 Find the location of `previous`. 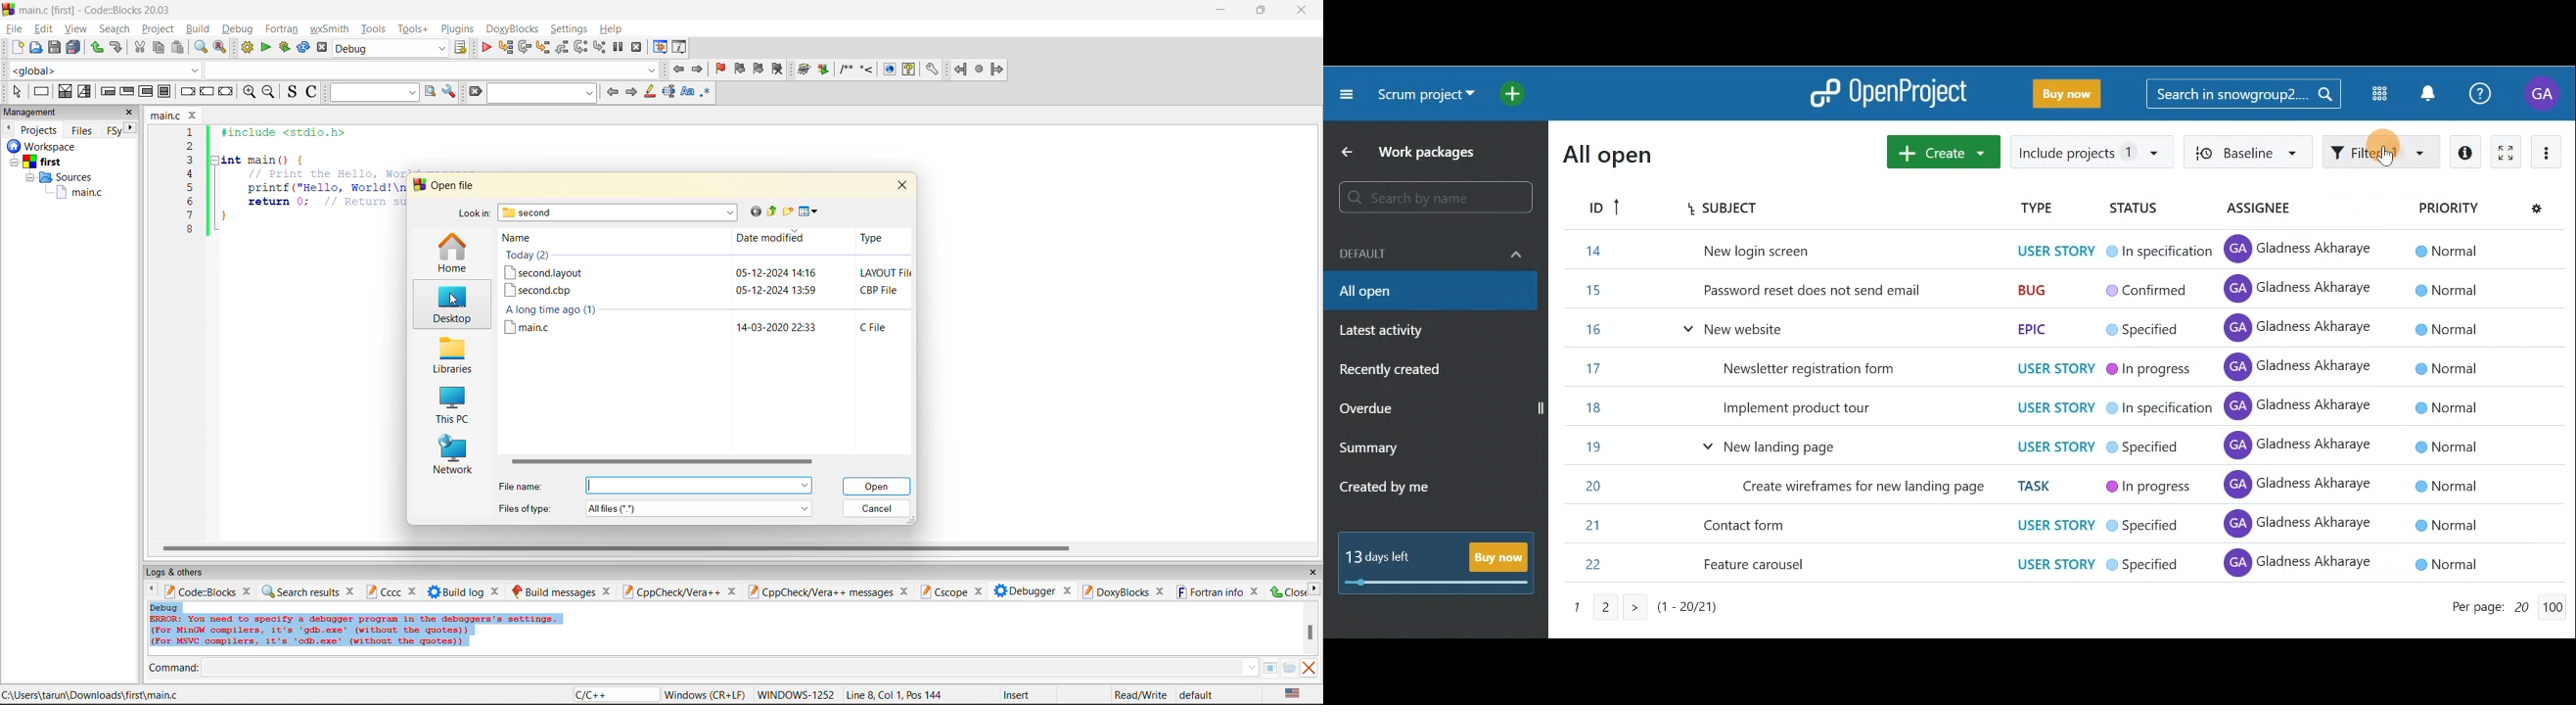

previous is located at coordinates (148, 590).